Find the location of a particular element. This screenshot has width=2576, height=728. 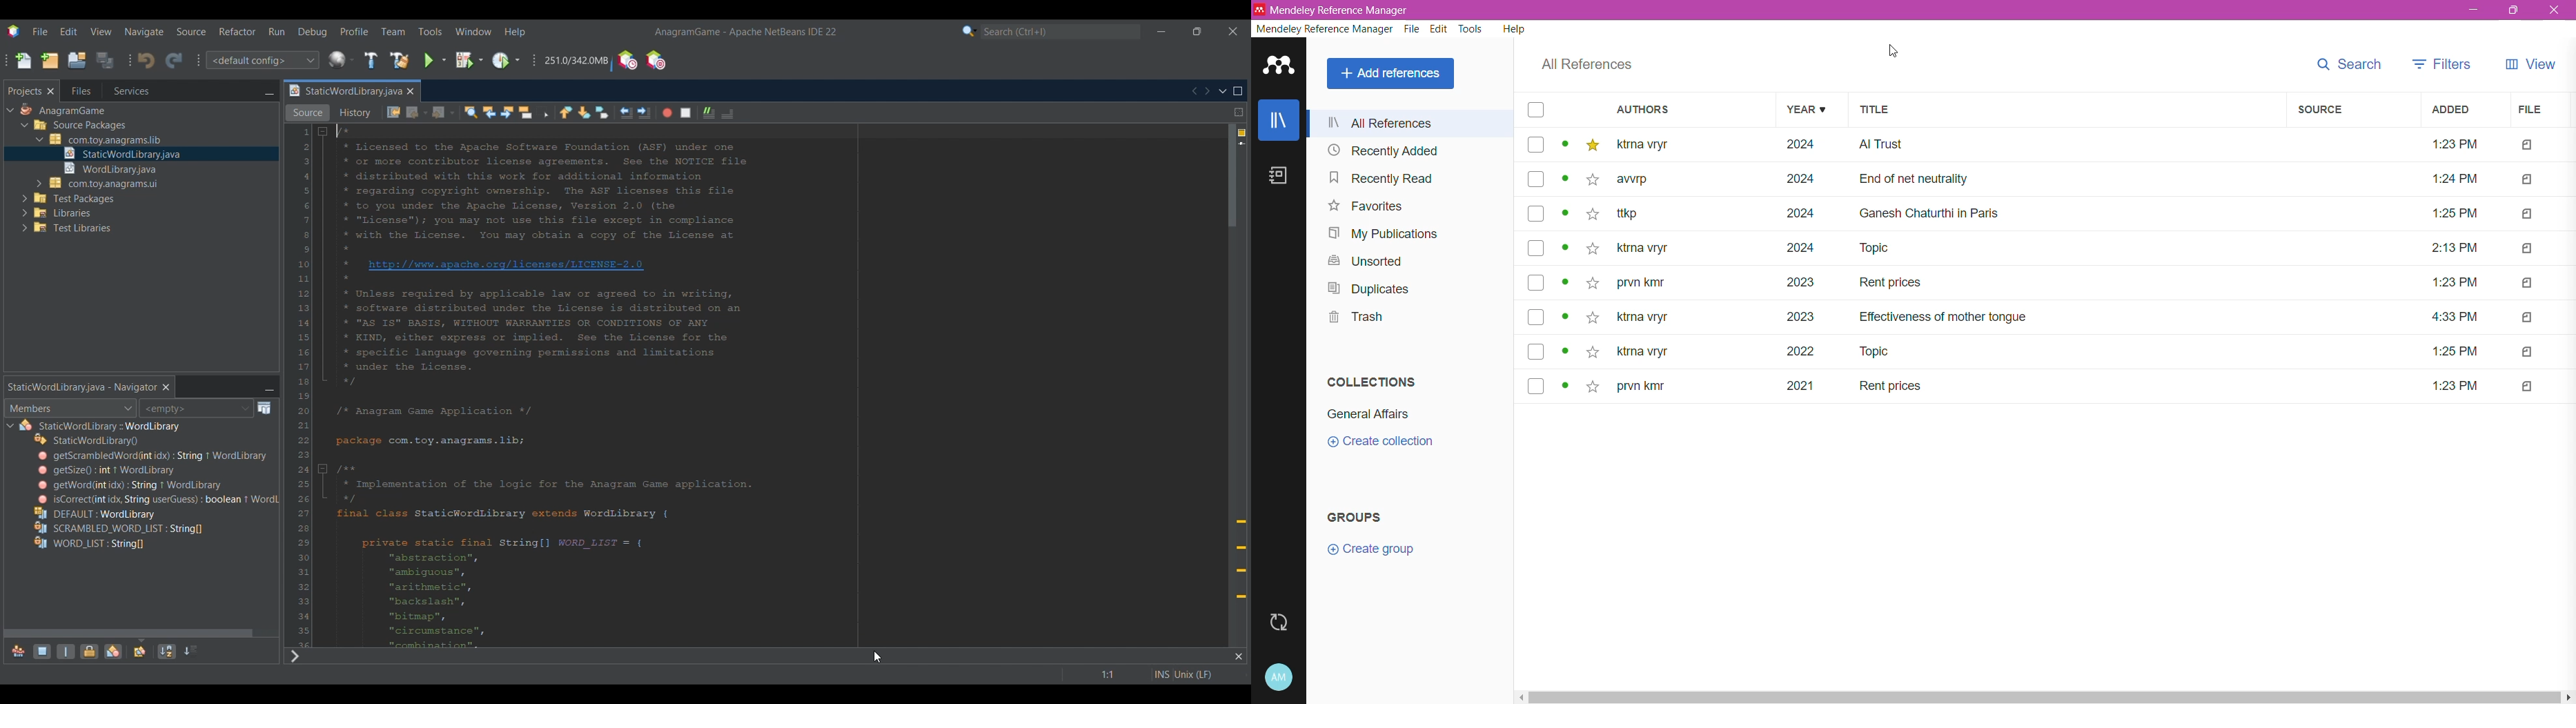

ktrna vryr is located at coordinates (1644, 248).